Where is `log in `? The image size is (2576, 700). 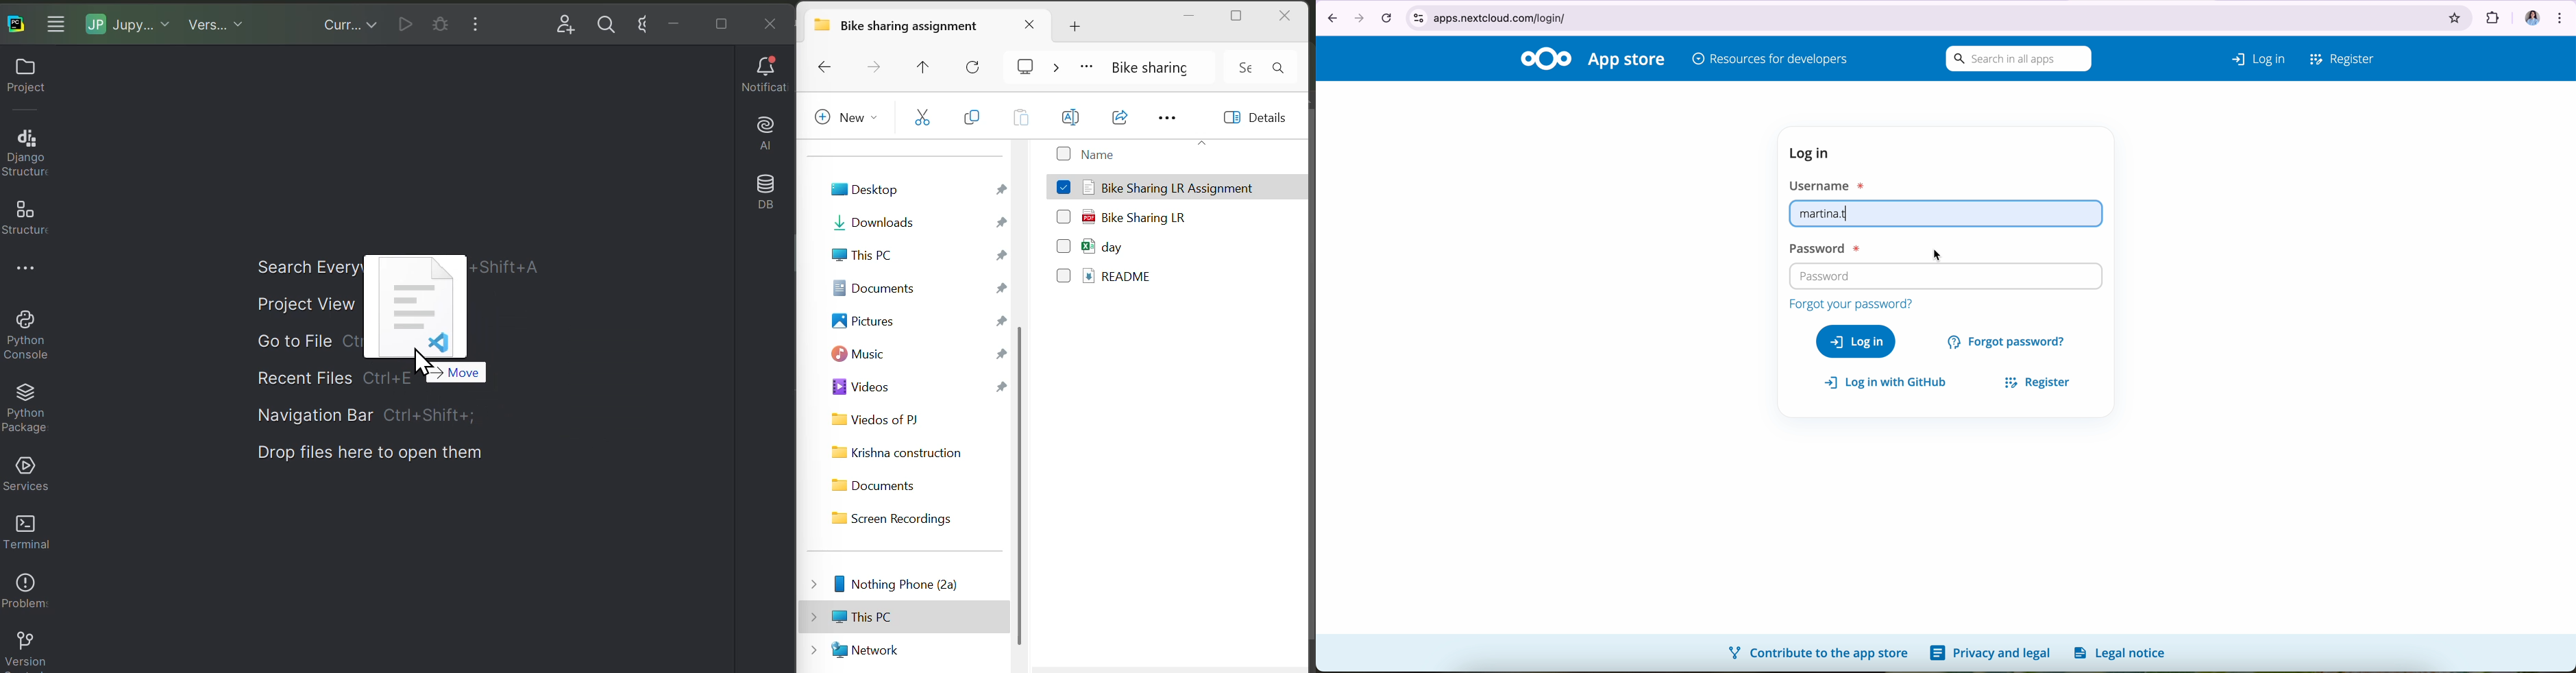
log in  is located at coordinates (1856, 341).